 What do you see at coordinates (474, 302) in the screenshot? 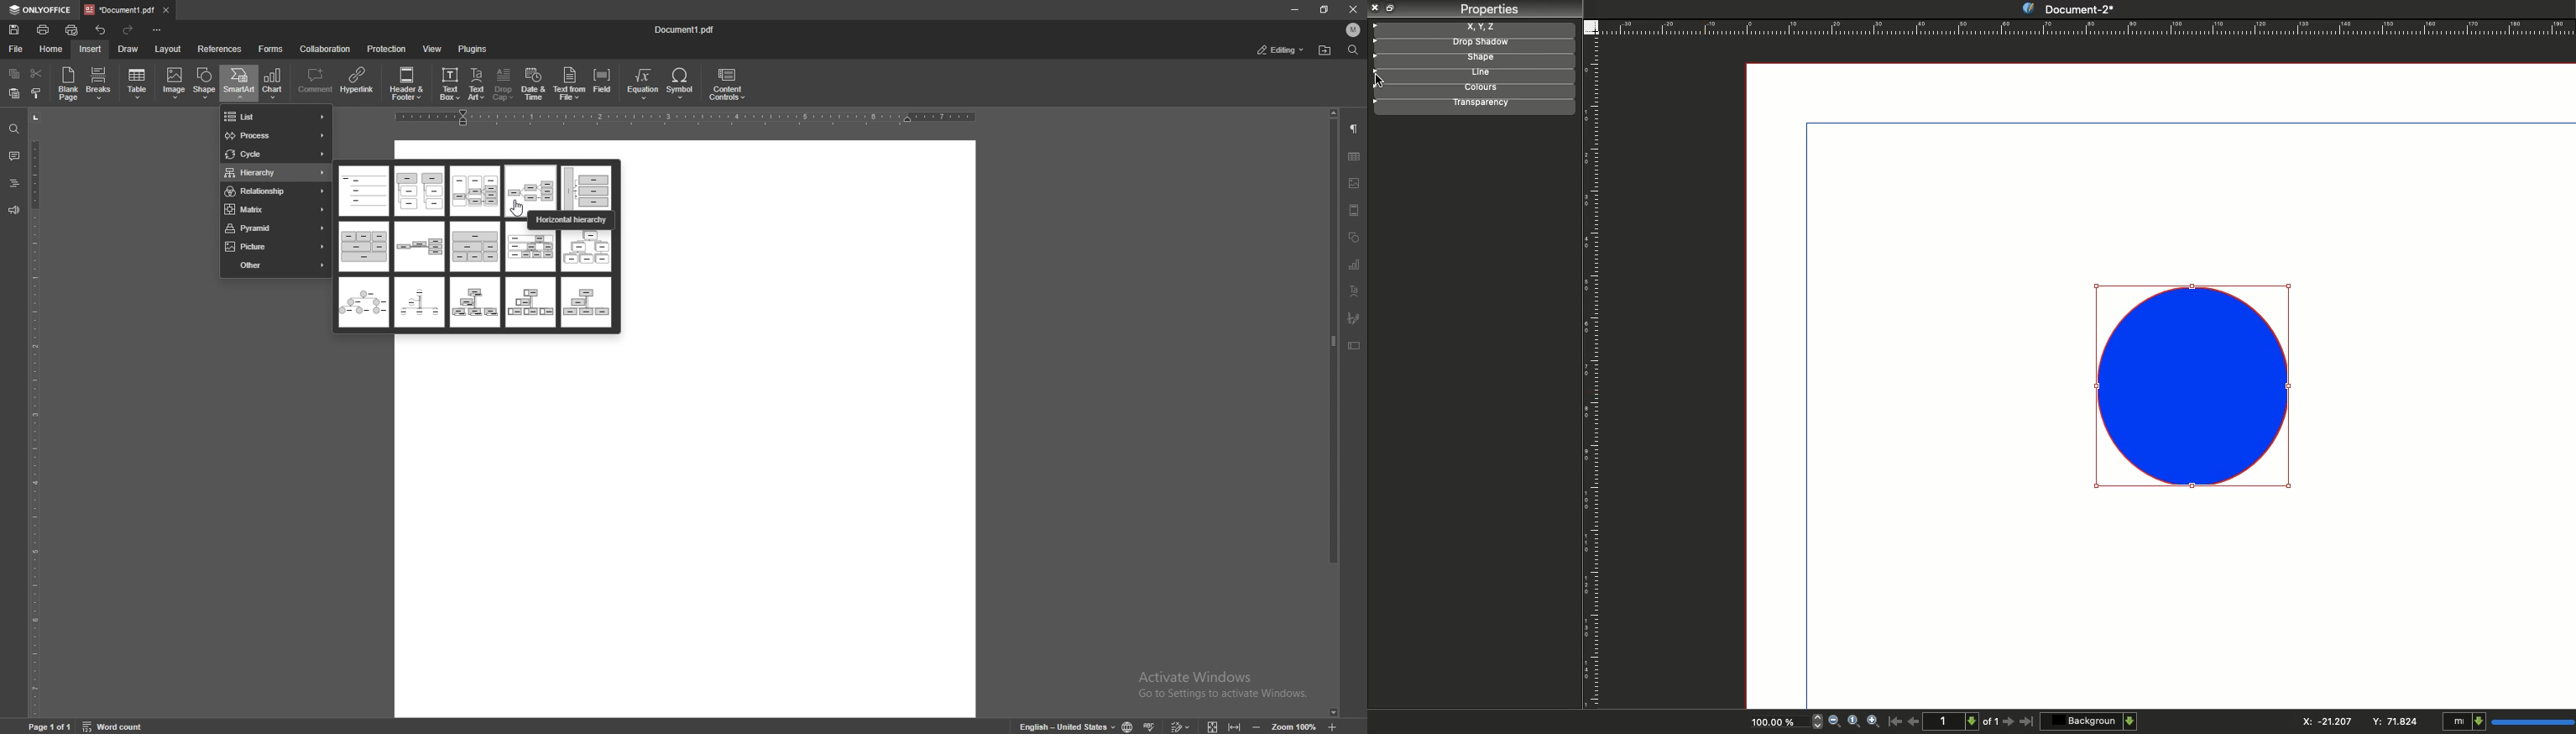
I see `hierarchy smart art` at bounding box center [474, 302].